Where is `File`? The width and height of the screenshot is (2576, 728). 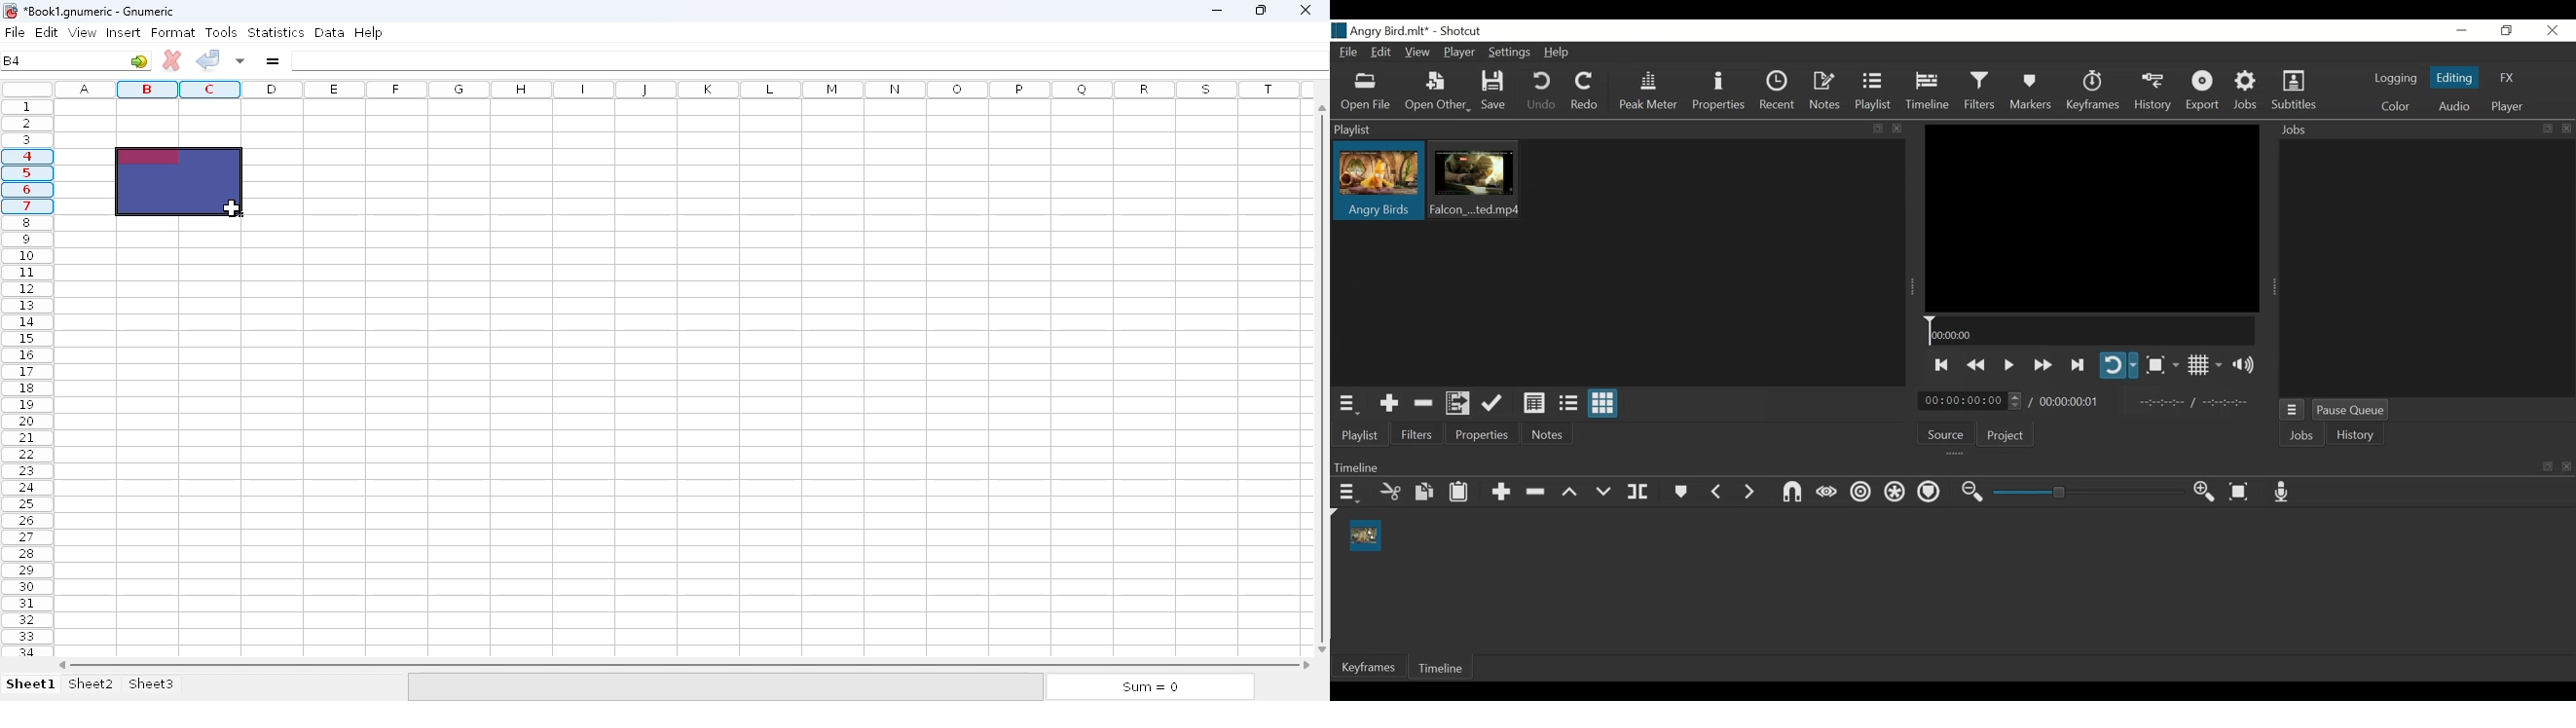
File is located at coordinates (1351, 53).